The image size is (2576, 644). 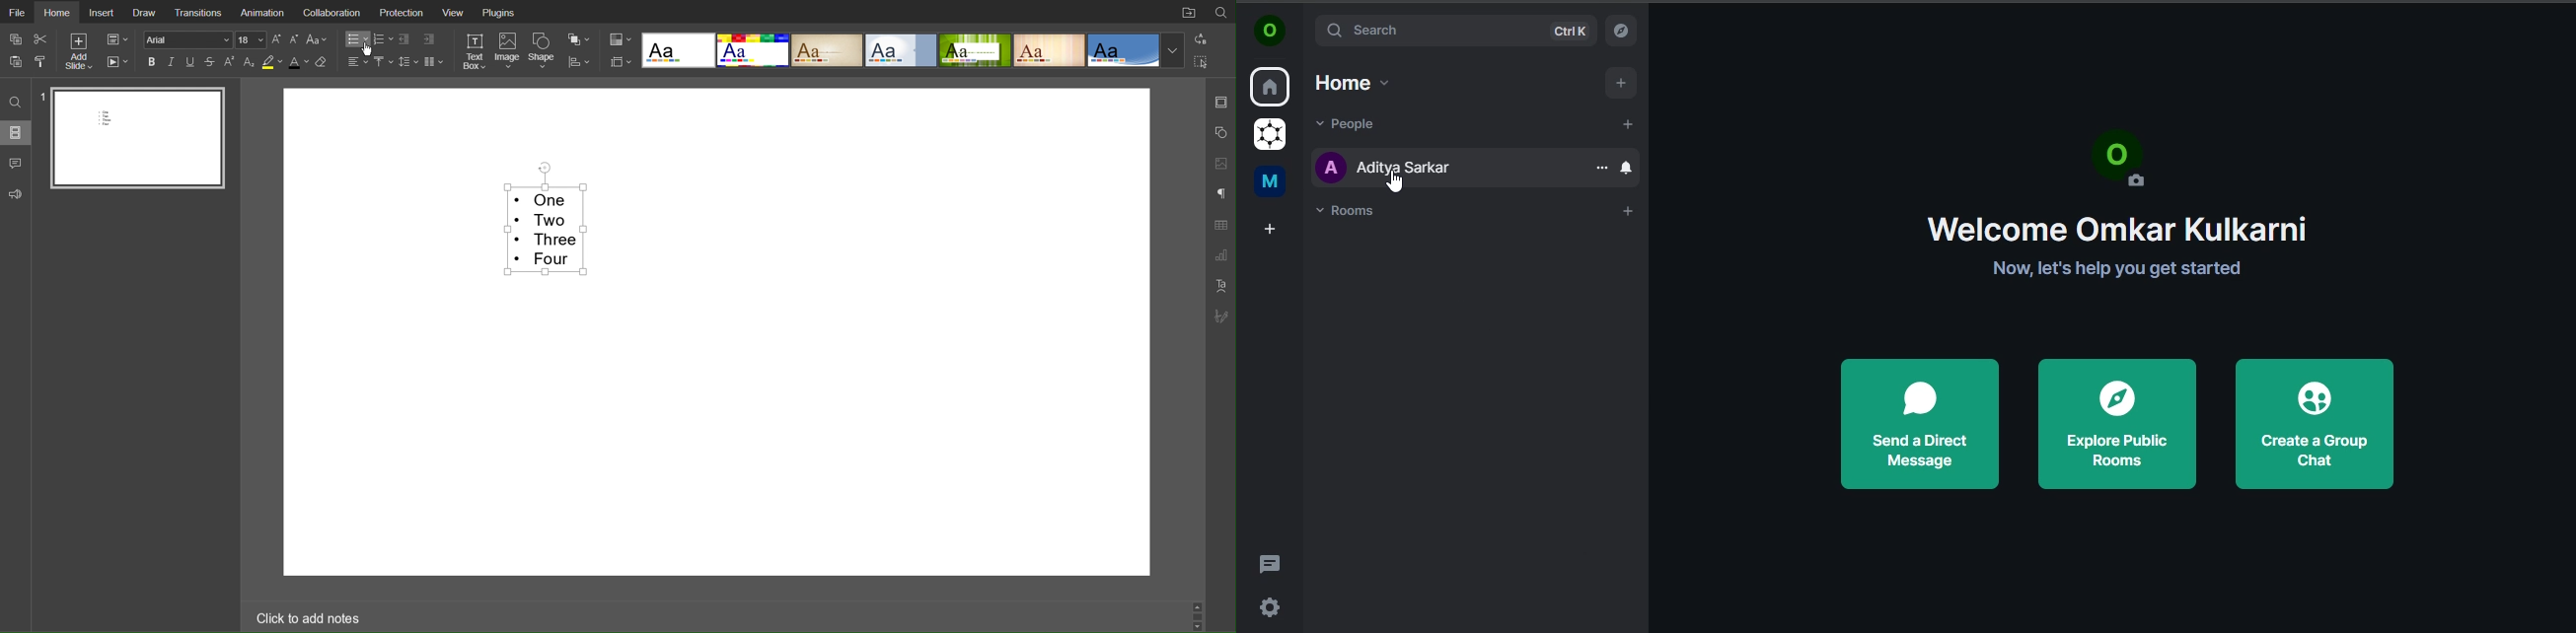 I want to click on Decrease Indent, so click(x=405, y=40).